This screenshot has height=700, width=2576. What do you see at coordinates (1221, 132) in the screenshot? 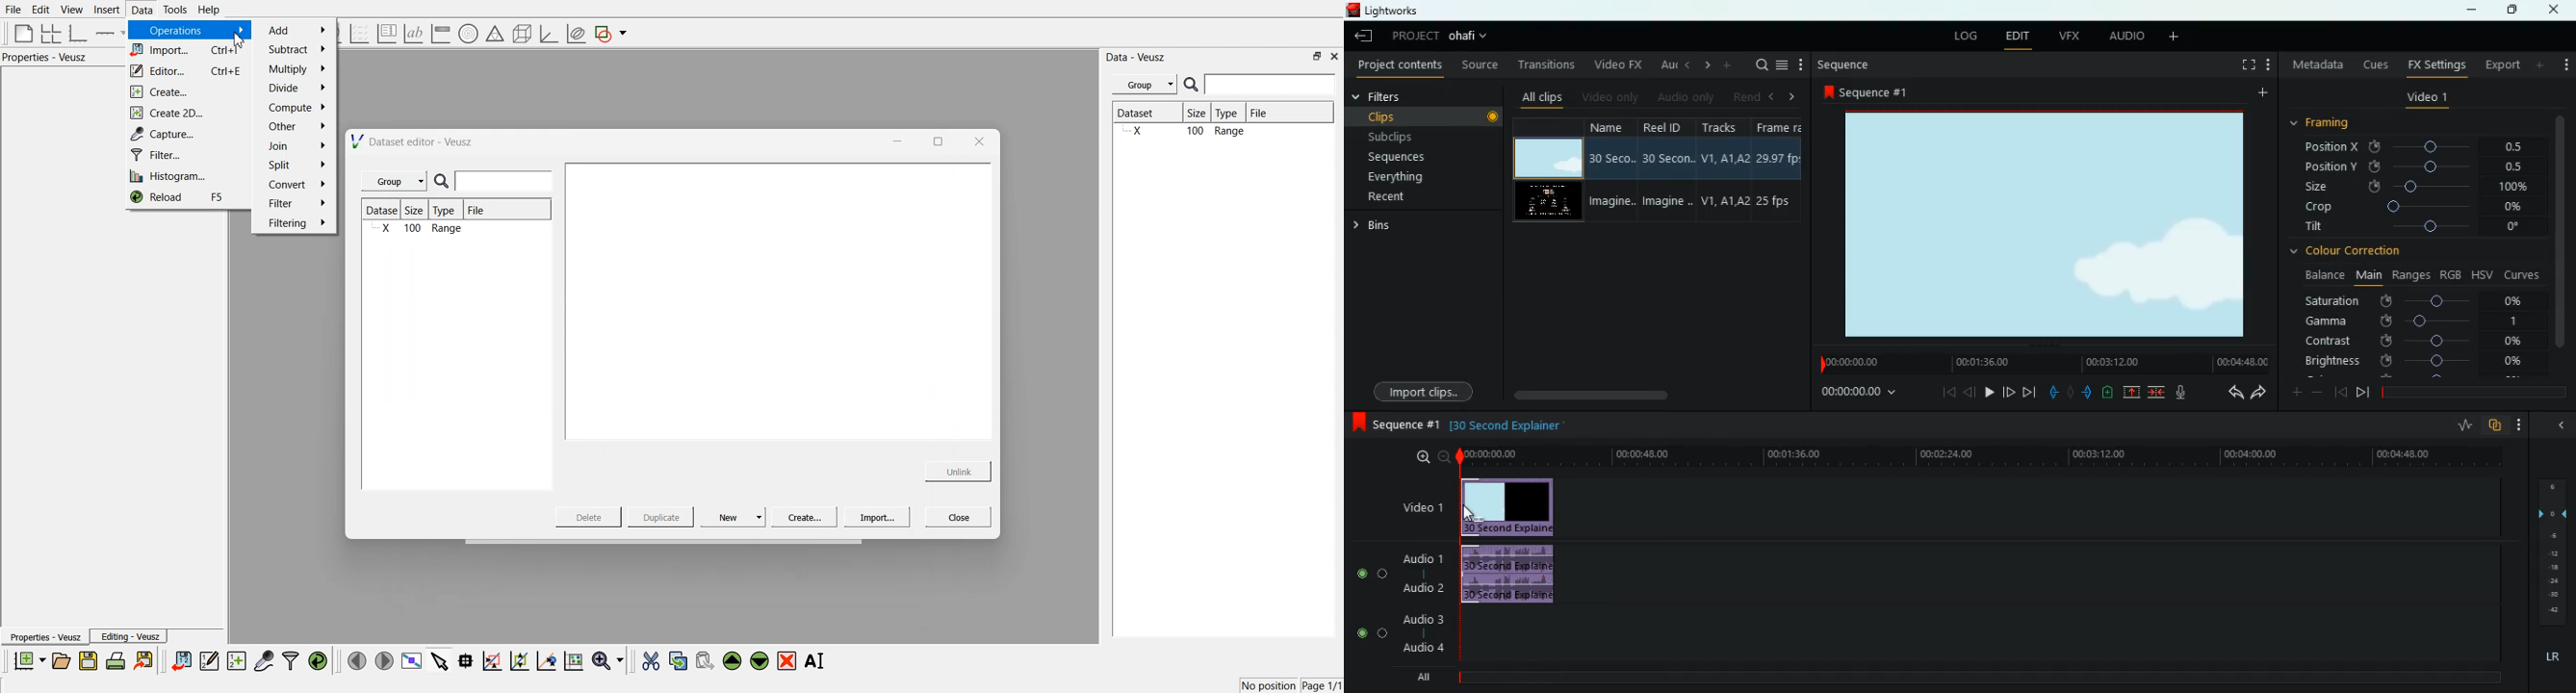
I see `X 100 Range` at bounding box center [1221, 132].